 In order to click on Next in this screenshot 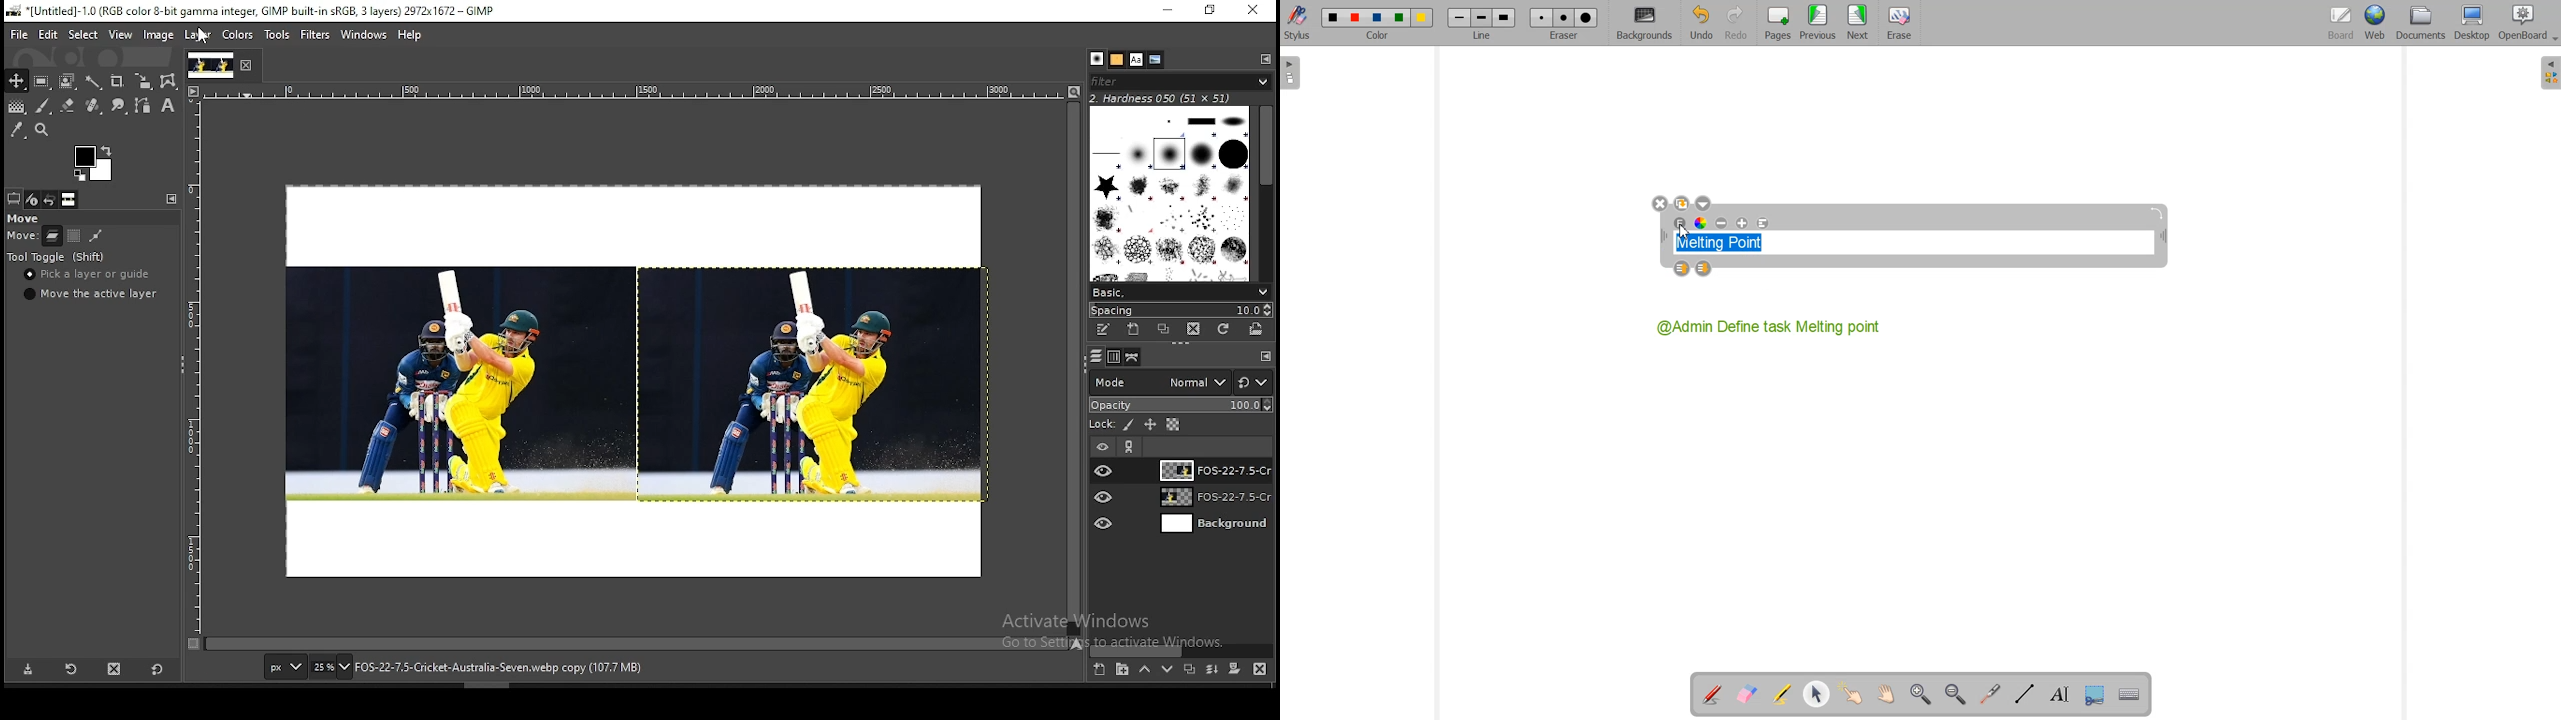, I will do `click(1858, 23)`.